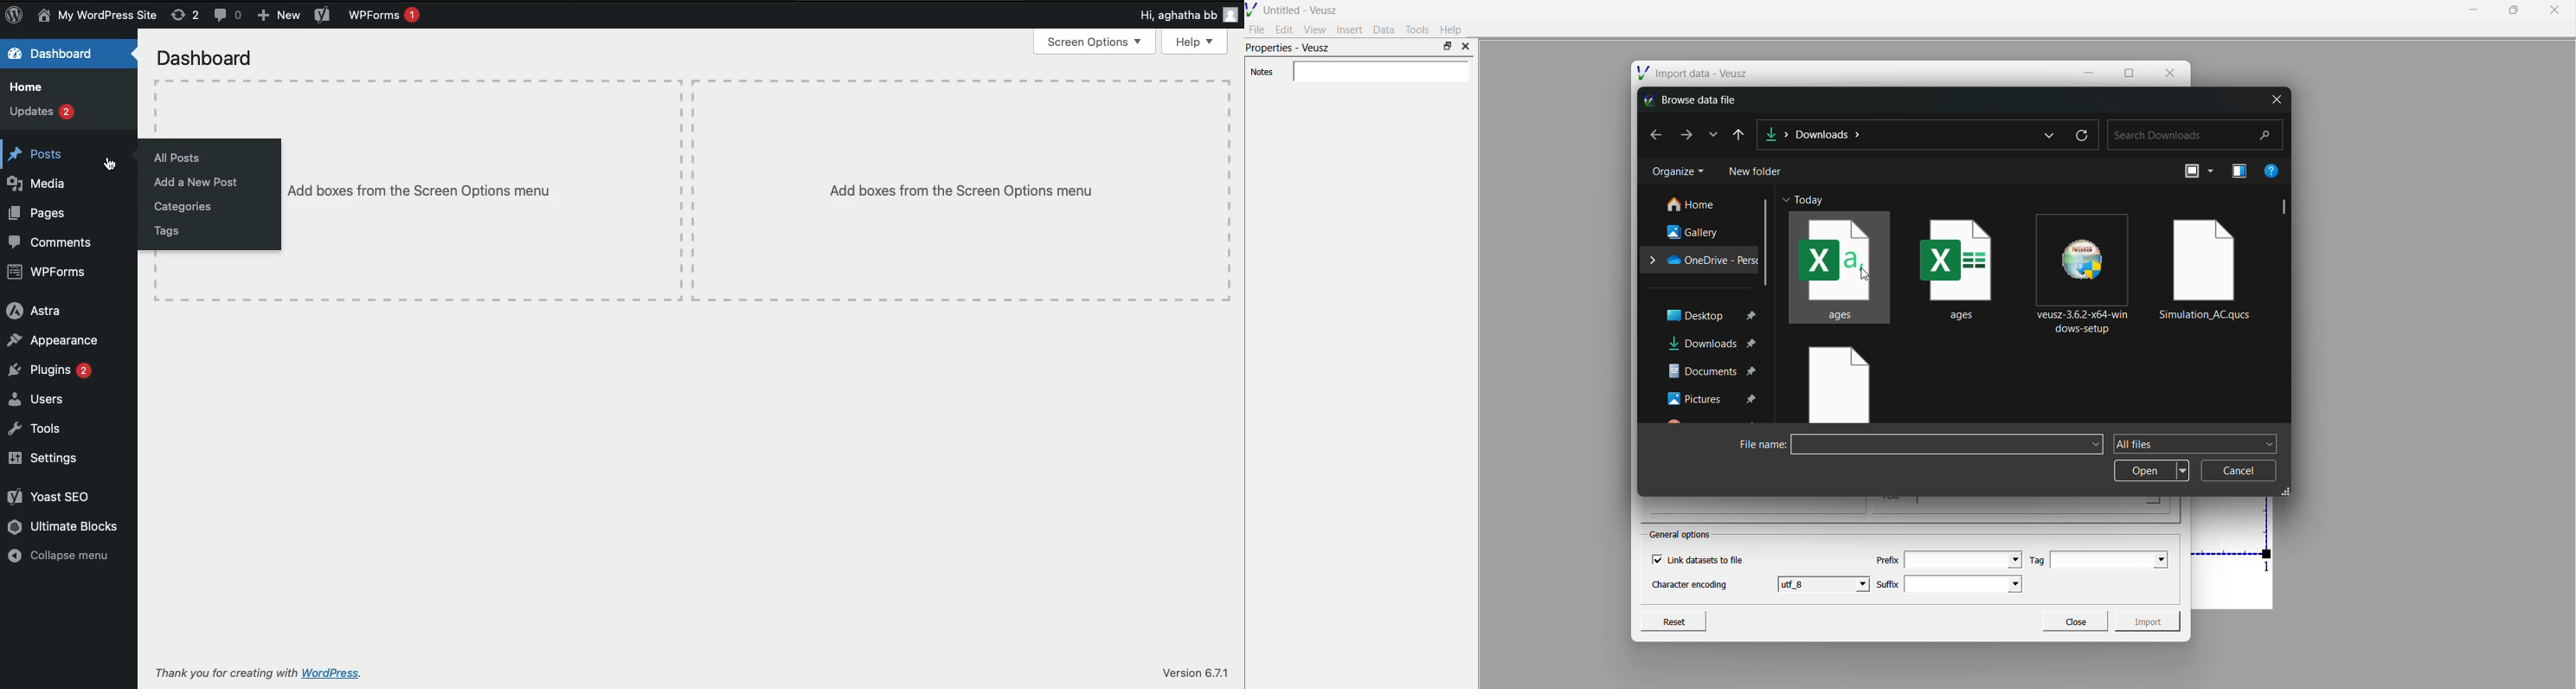 The height and width of the screenshot is (700, 2576). Describe the element at coordinates (2511, 10) in the screenshot. I see `maximise` at that location.